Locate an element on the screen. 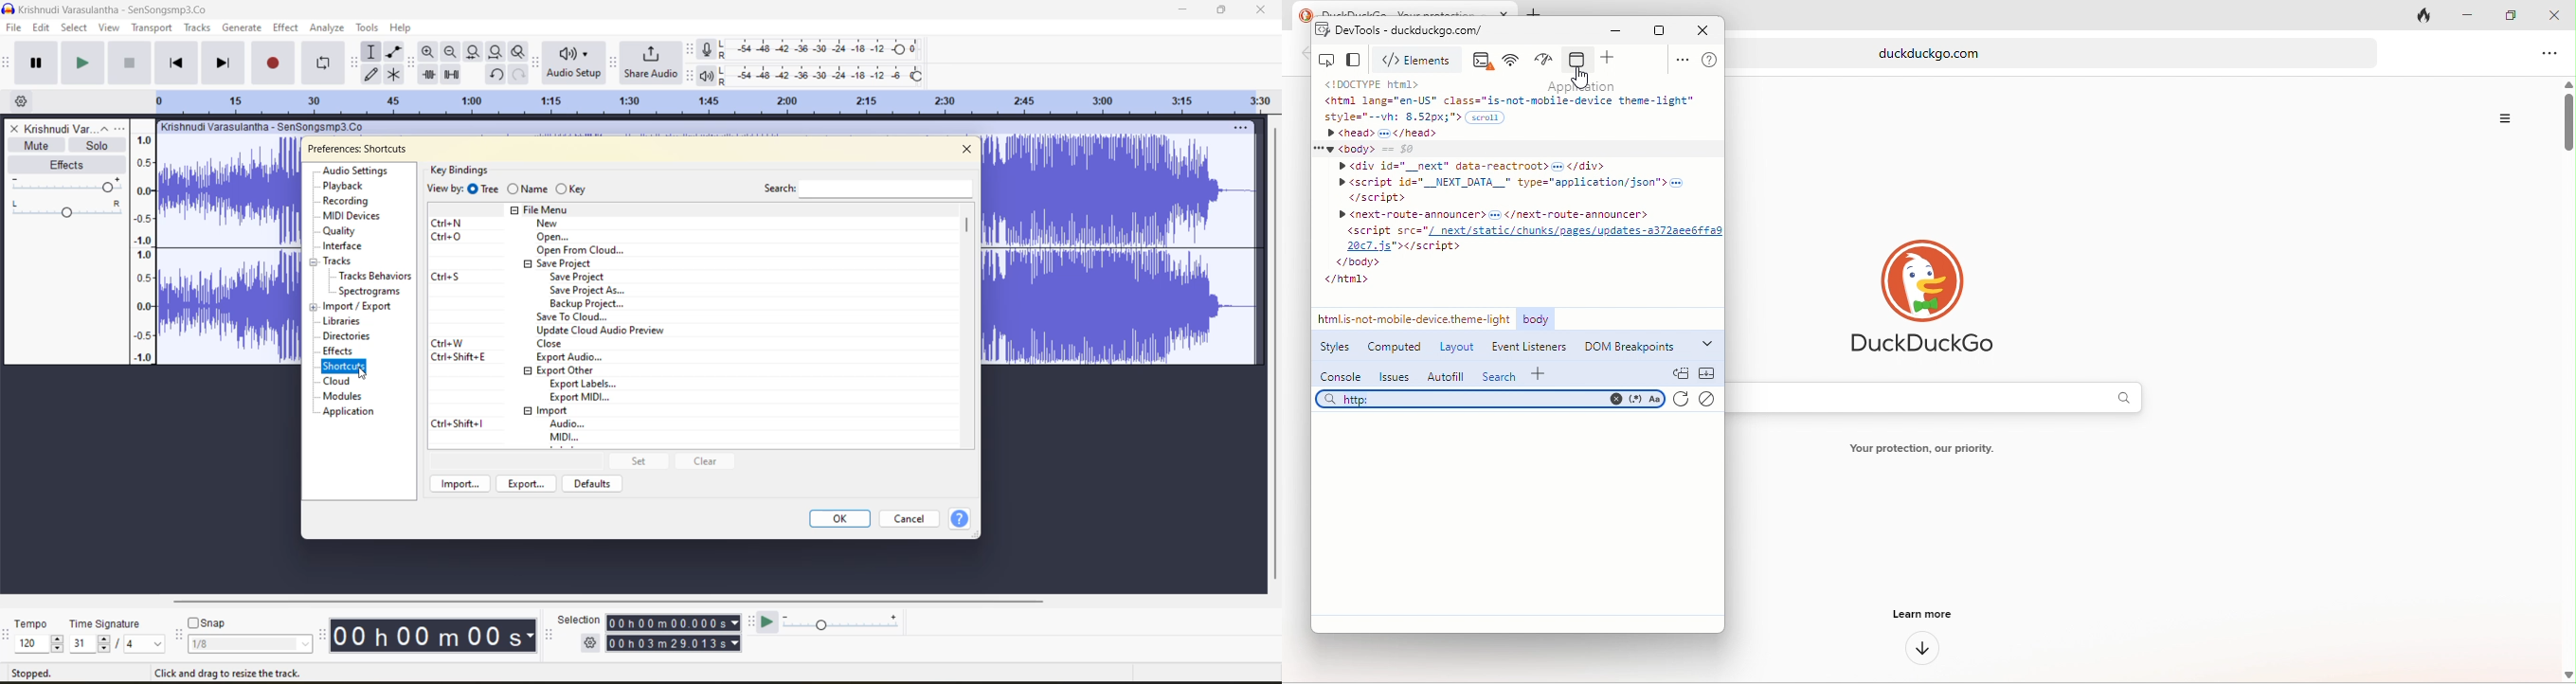 The image size is (2576, 700). maximize is located at coordinates (1658, 30).